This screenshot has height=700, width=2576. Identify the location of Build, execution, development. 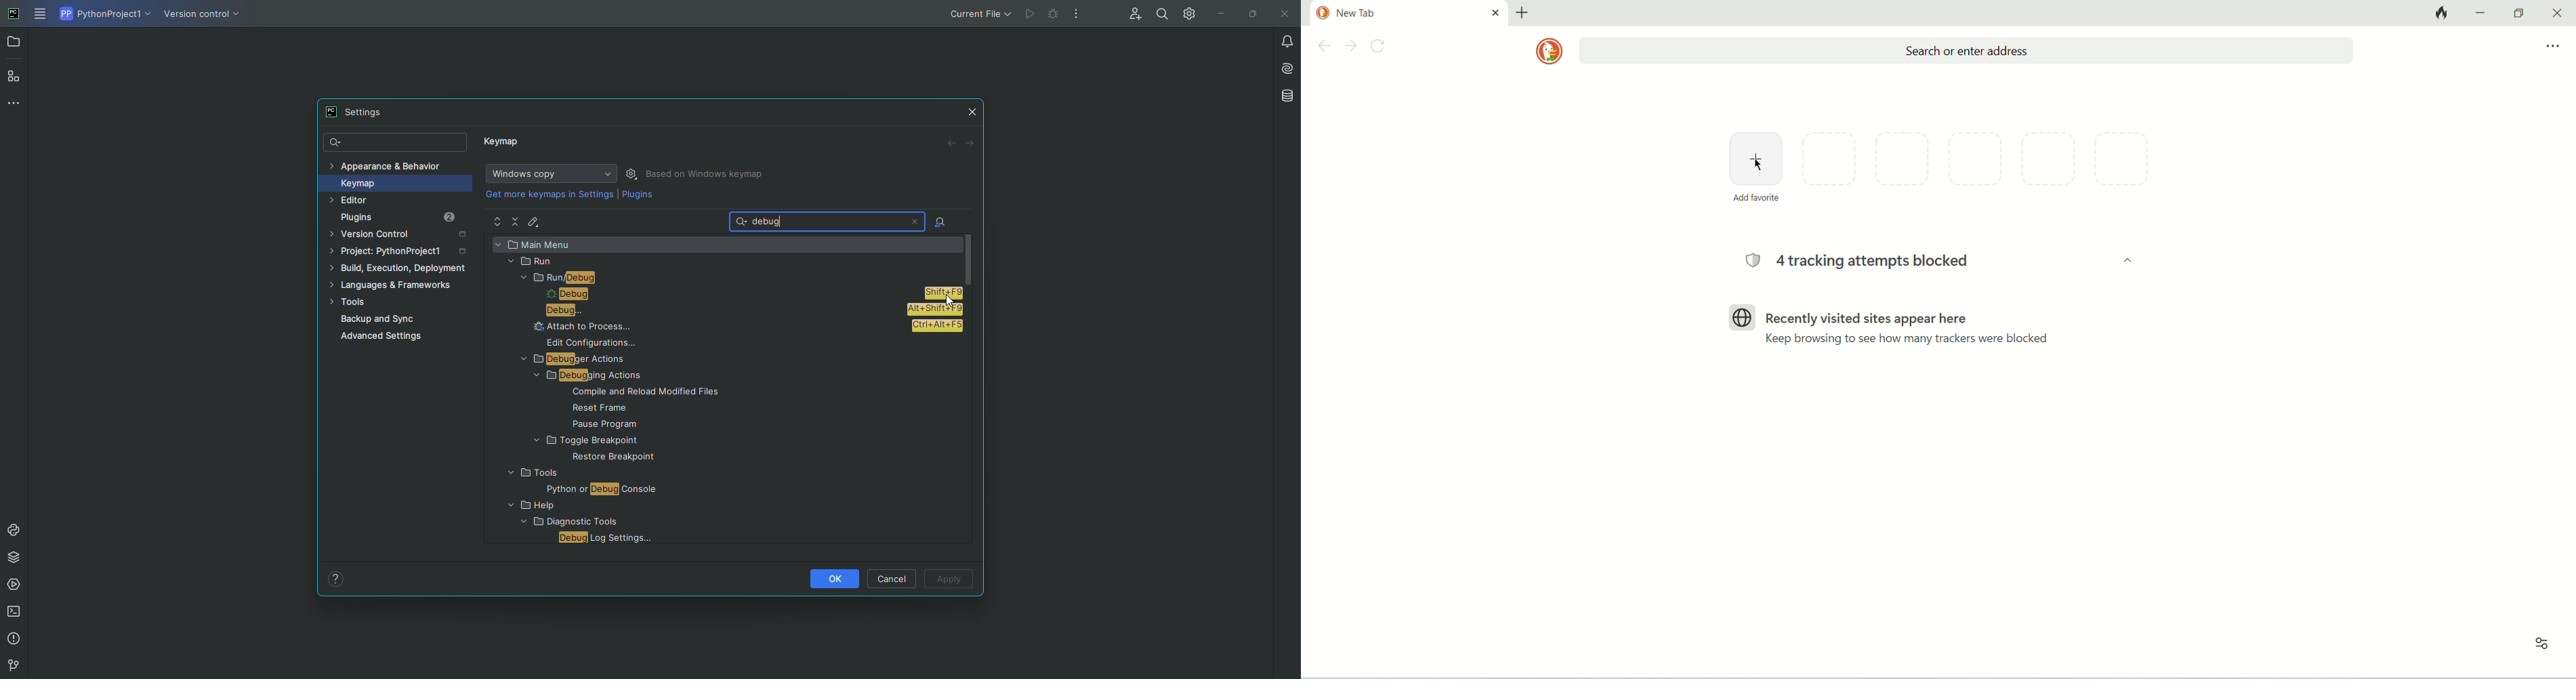
(402, 270).